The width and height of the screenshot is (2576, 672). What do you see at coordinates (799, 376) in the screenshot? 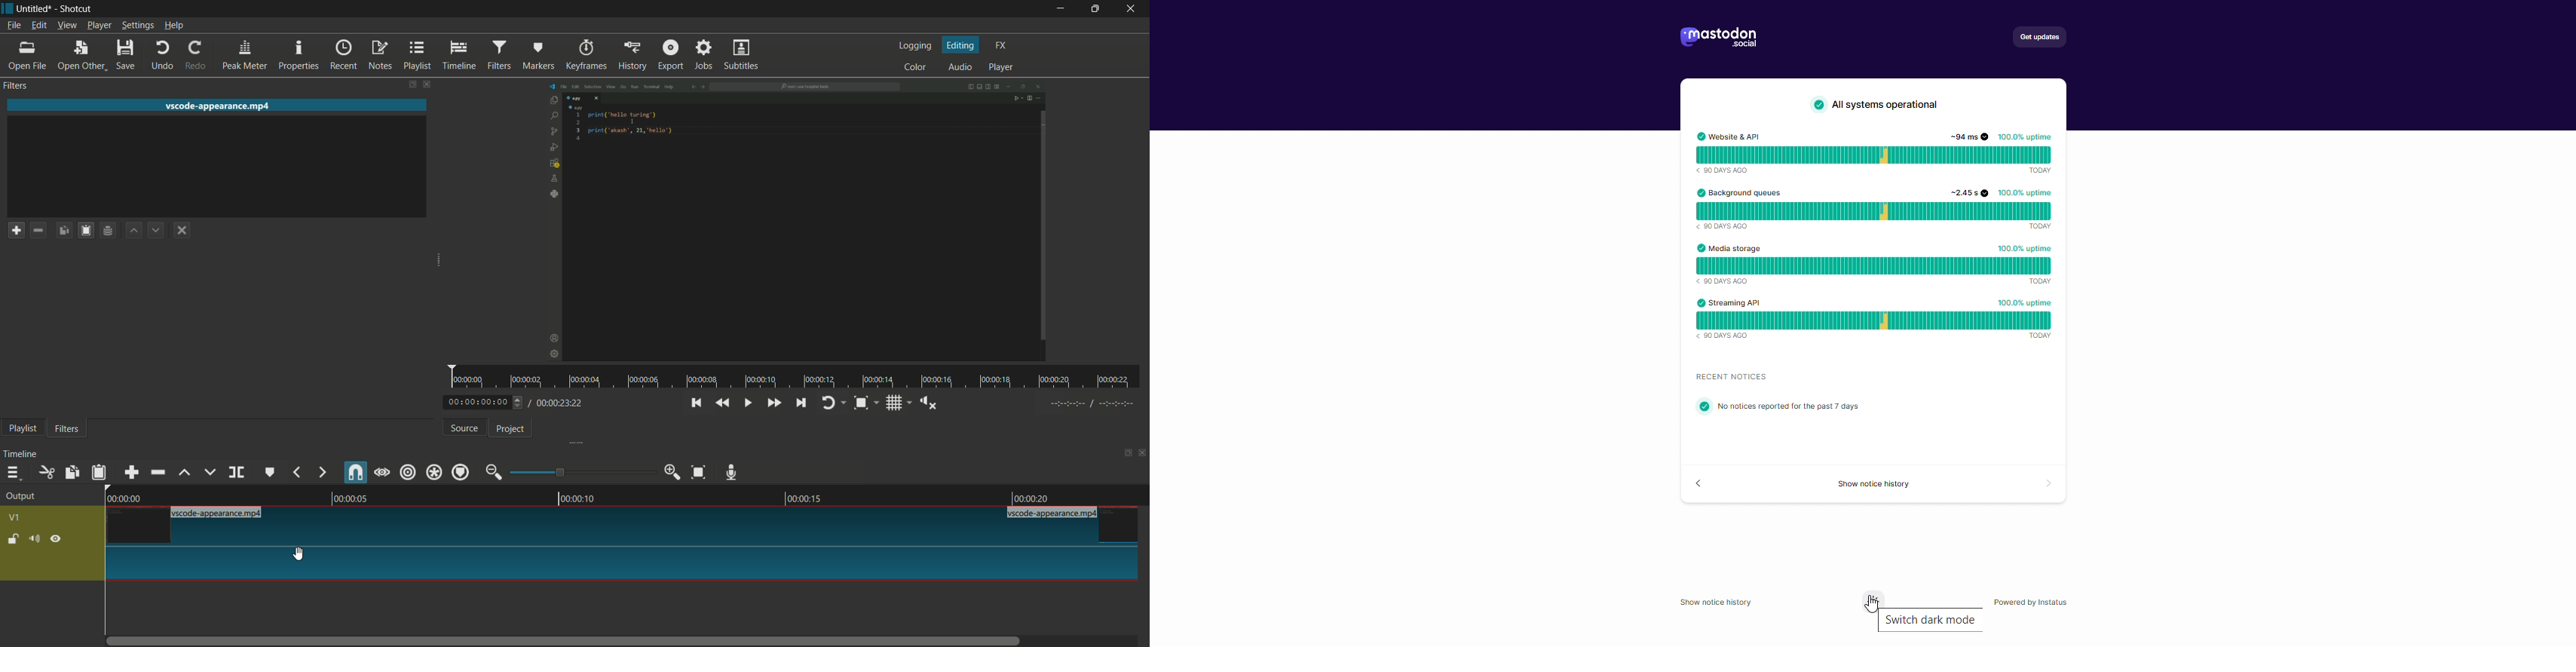
I see `time` at bounding box center [799, 376].